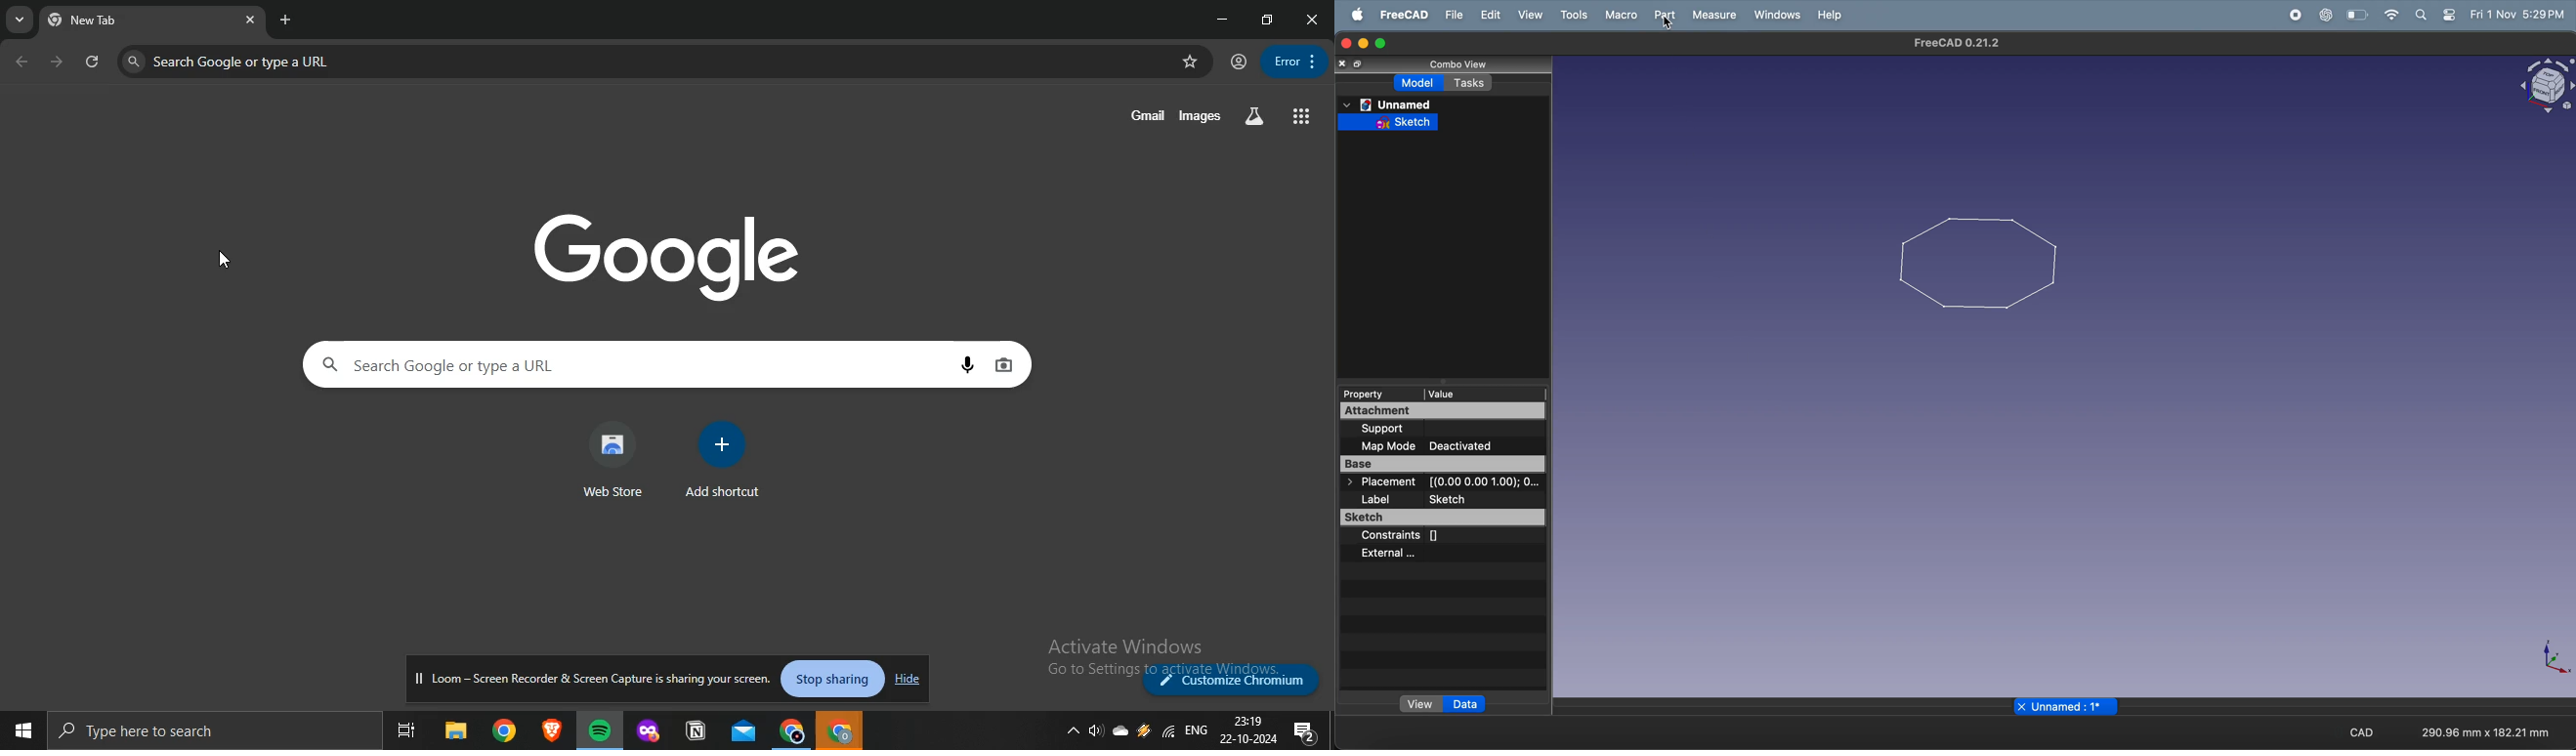 This screenshot has width=2576, height=756. Describe the element at coordinates (841, 729) in the screenshot. I see `google chrome` at that location.